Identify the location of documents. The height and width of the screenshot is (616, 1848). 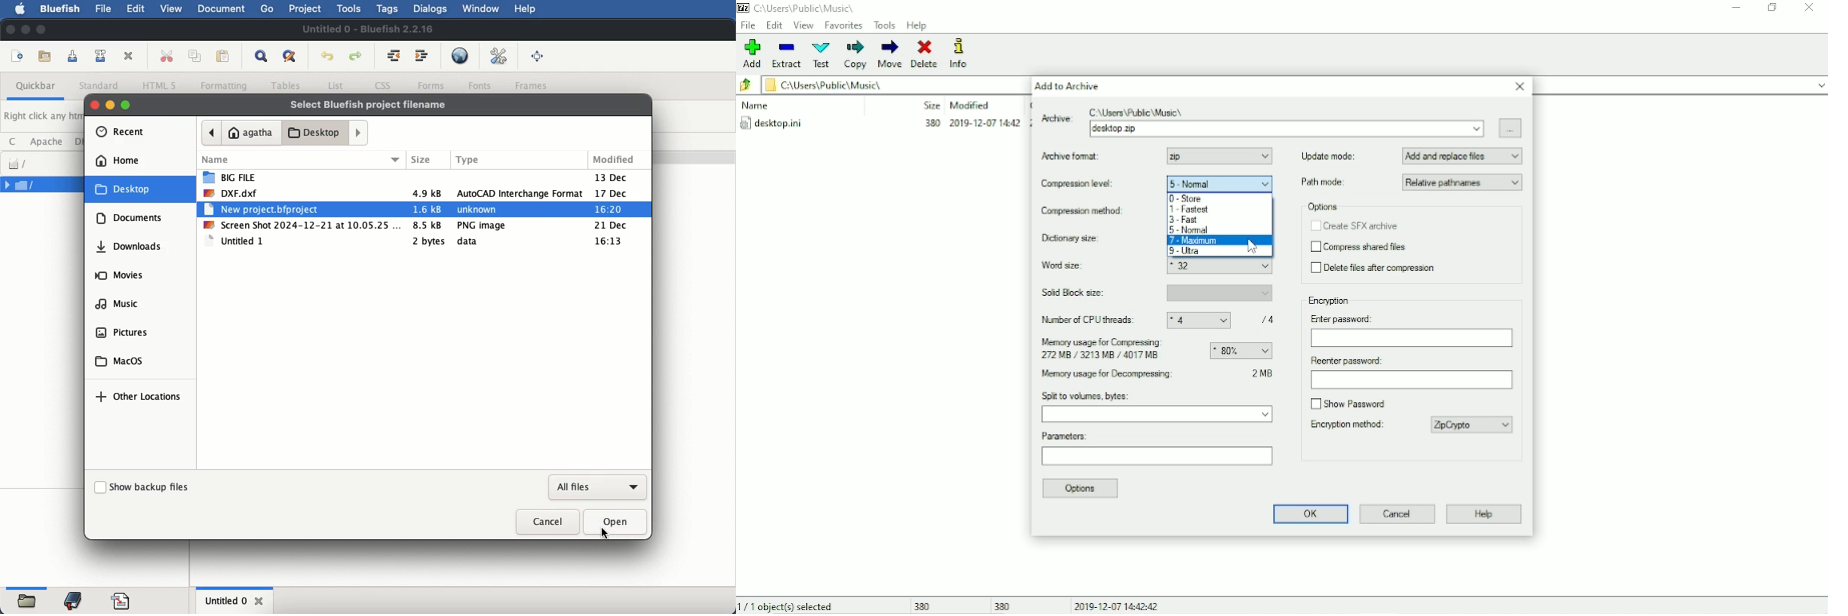
(130, 218).